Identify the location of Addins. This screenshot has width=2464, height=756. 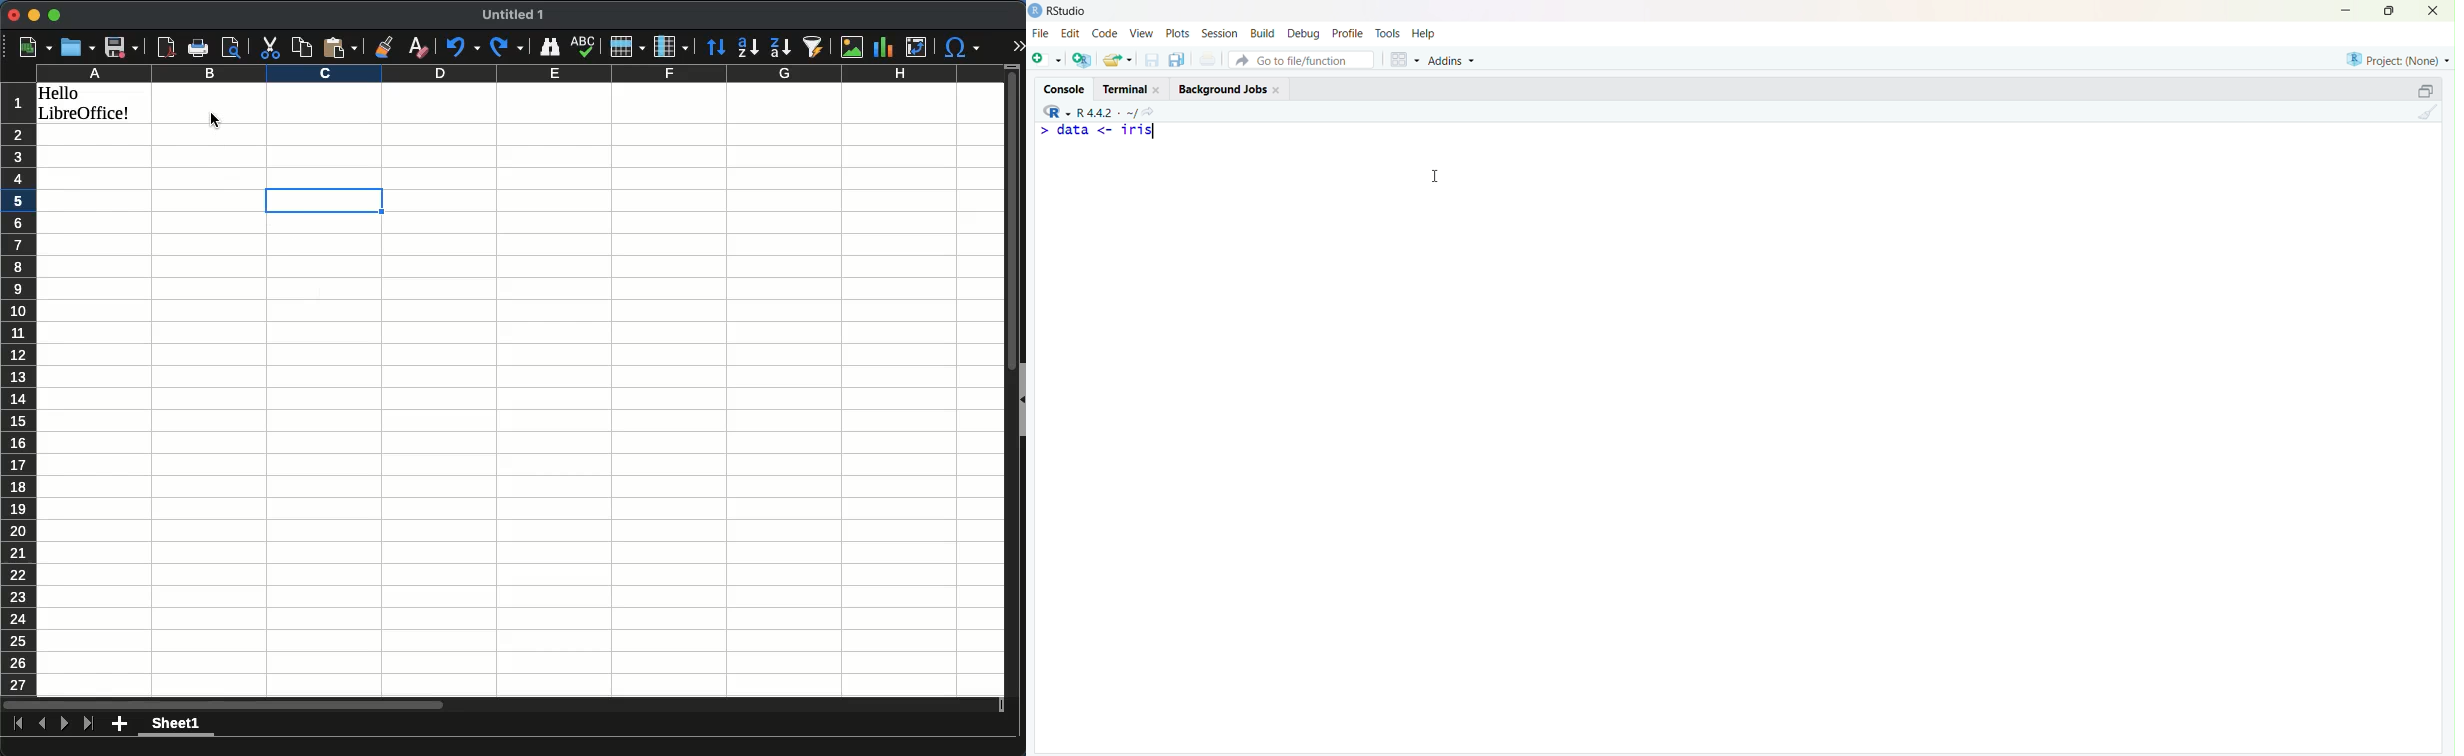
(1454, 59).